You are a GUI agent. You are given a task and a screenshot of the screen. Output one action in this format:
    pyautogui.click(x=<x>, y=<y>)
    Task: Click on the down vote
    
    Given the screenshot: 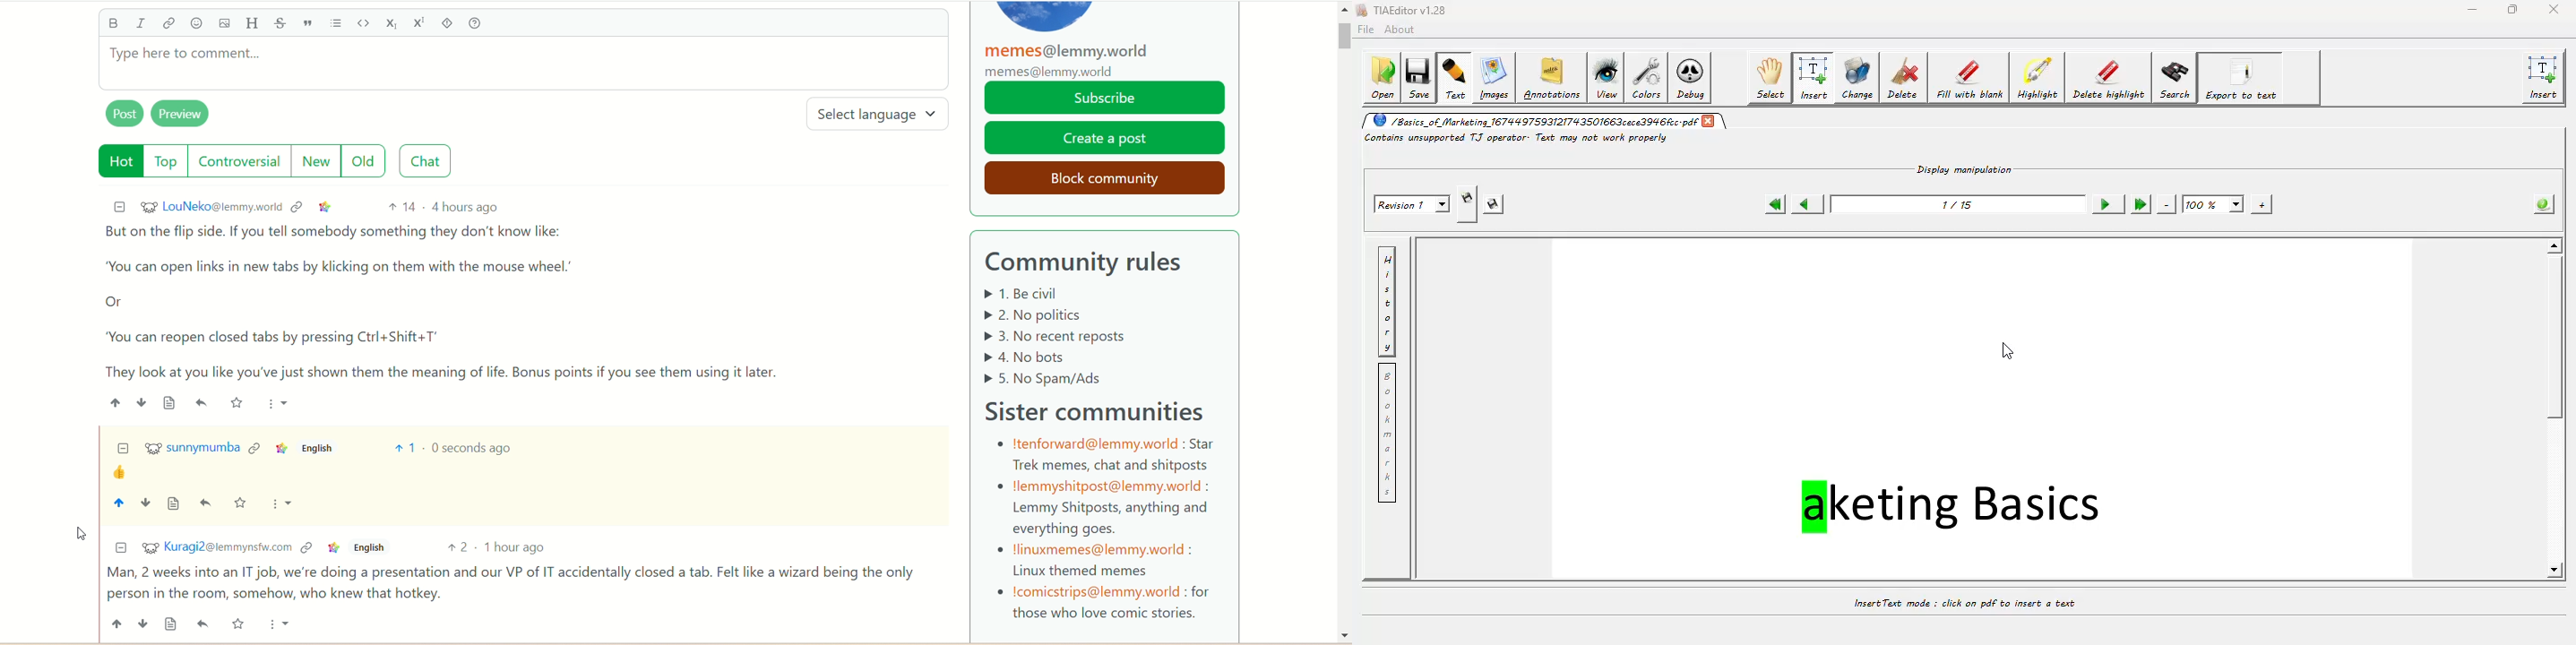 What is the action you would take?
    pyautogui.click(x=143, y=622)
    